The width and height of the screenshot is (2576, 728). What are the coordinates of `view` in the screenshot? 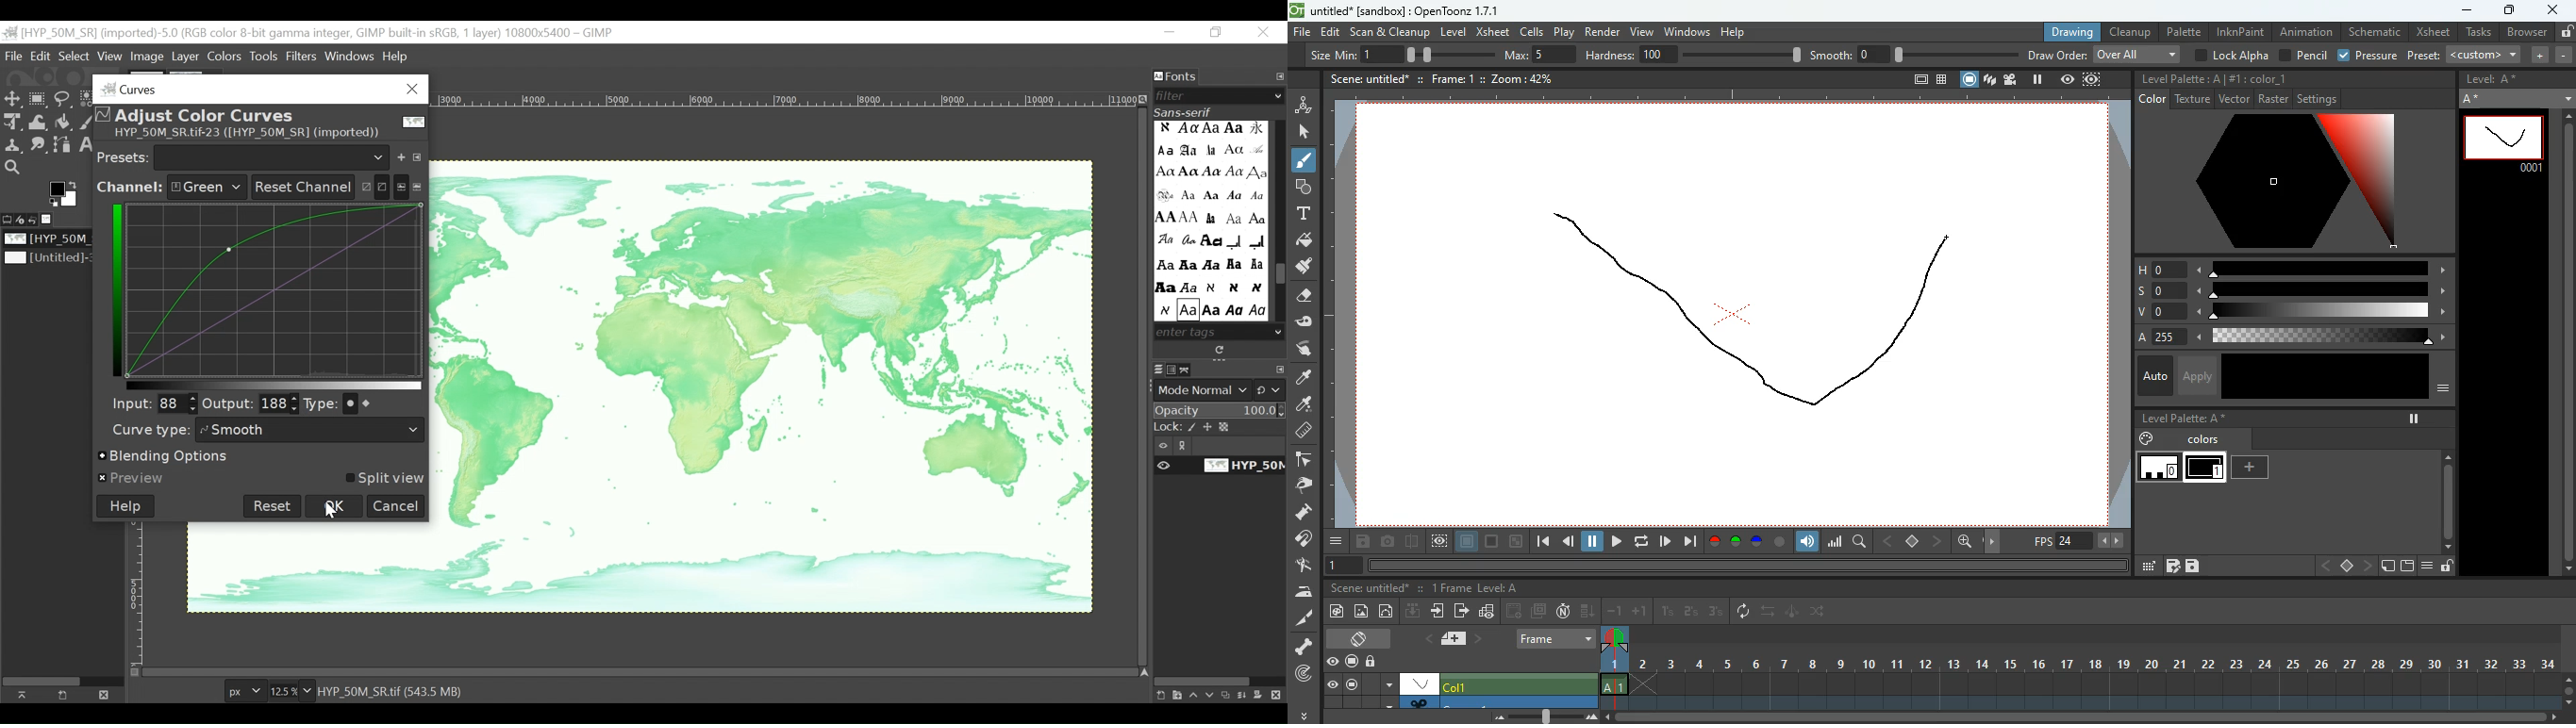 It's located at (2068, 79).